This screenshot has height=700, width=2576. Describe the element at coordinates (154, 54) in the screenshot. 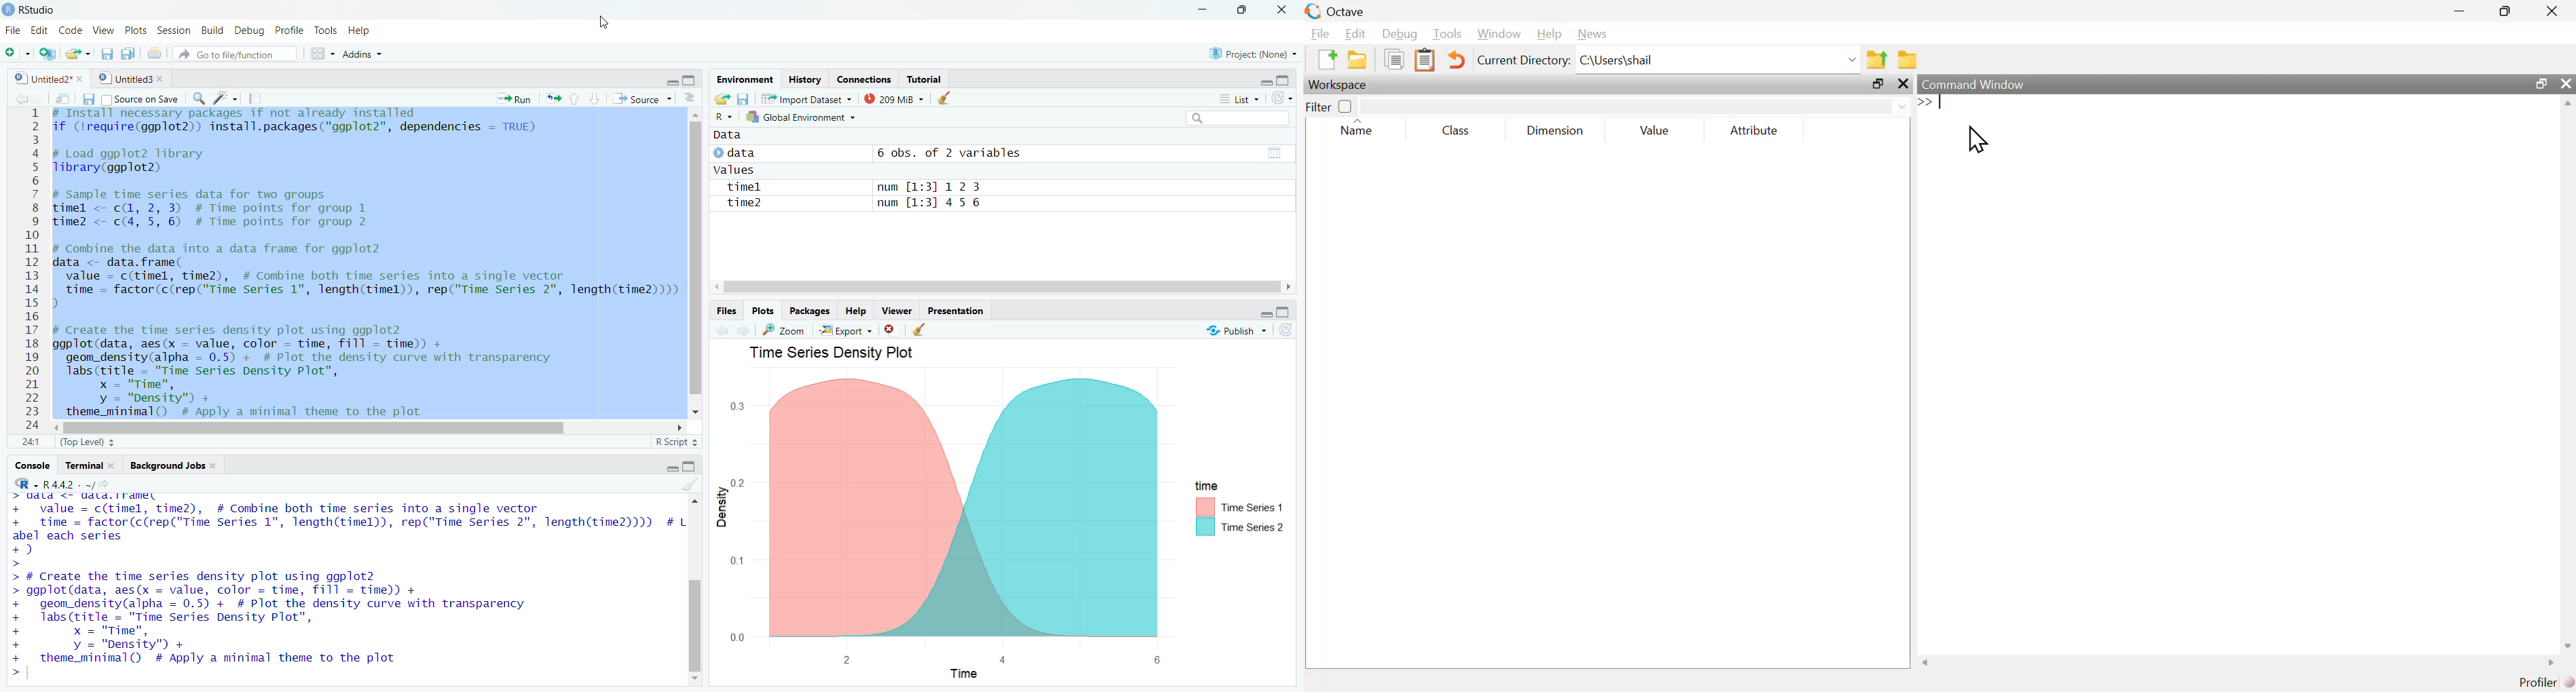

I see `Print` at that location.